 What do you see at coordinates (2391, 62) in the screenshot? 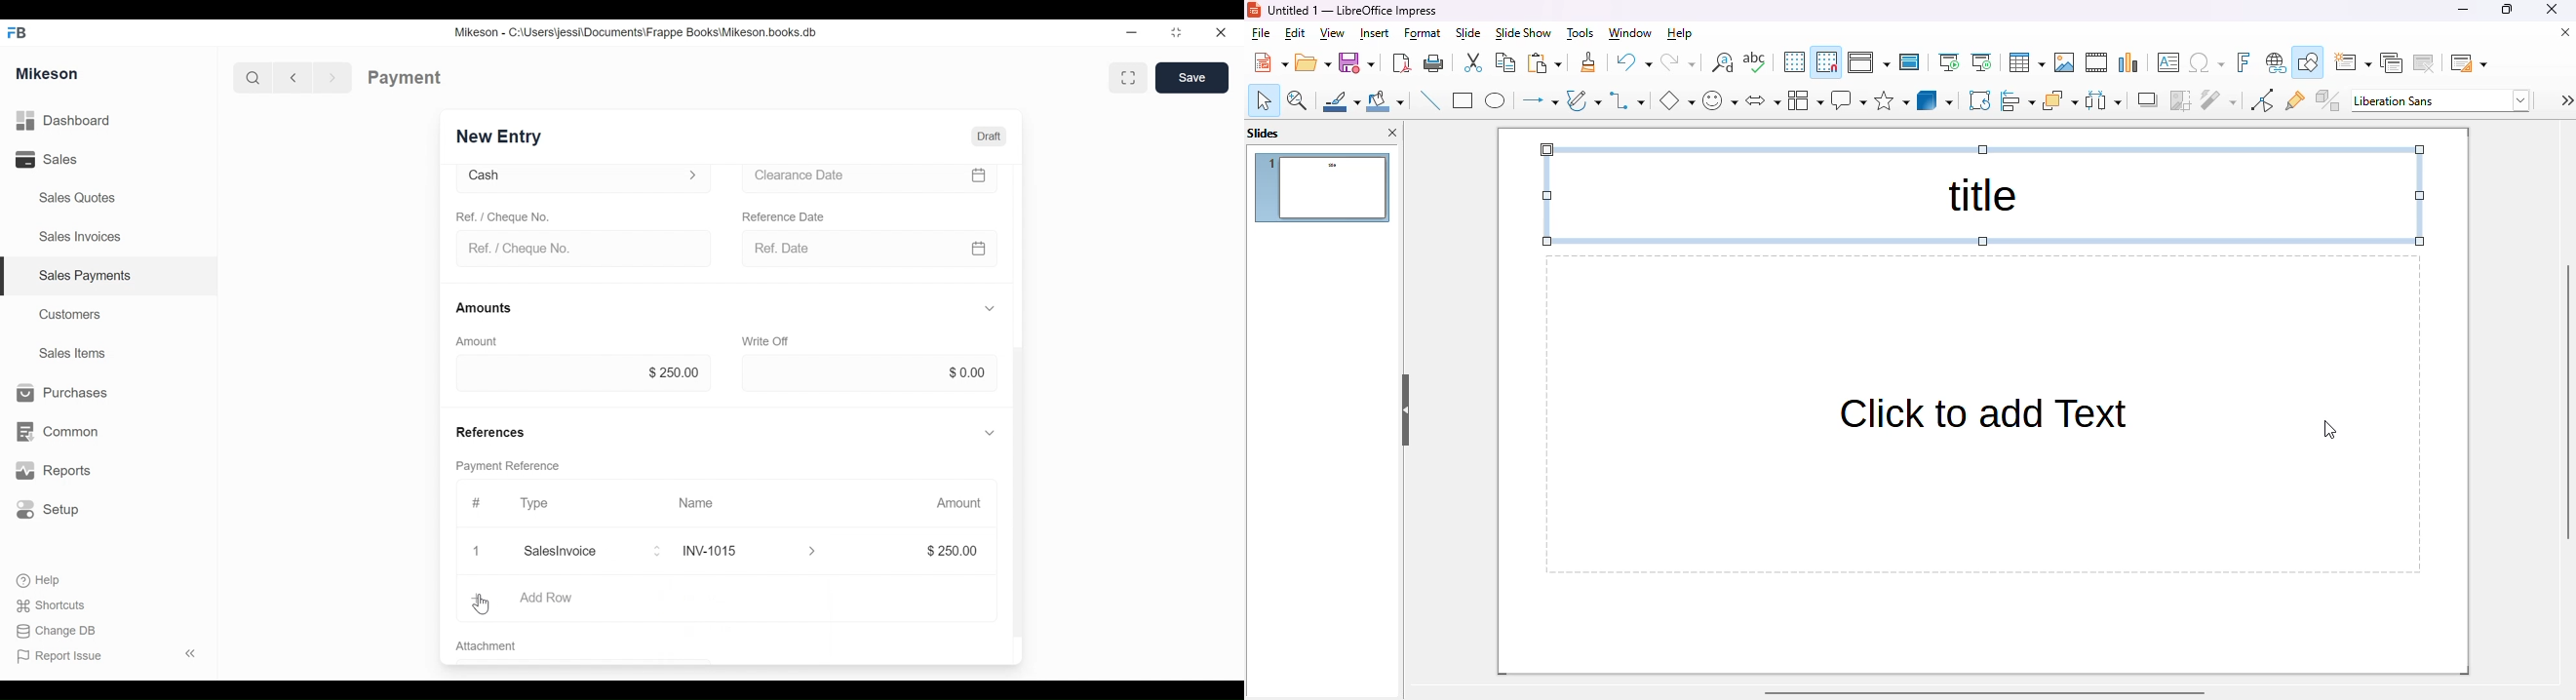
I see `duplicate slide` at bounding box center [2391, 62].